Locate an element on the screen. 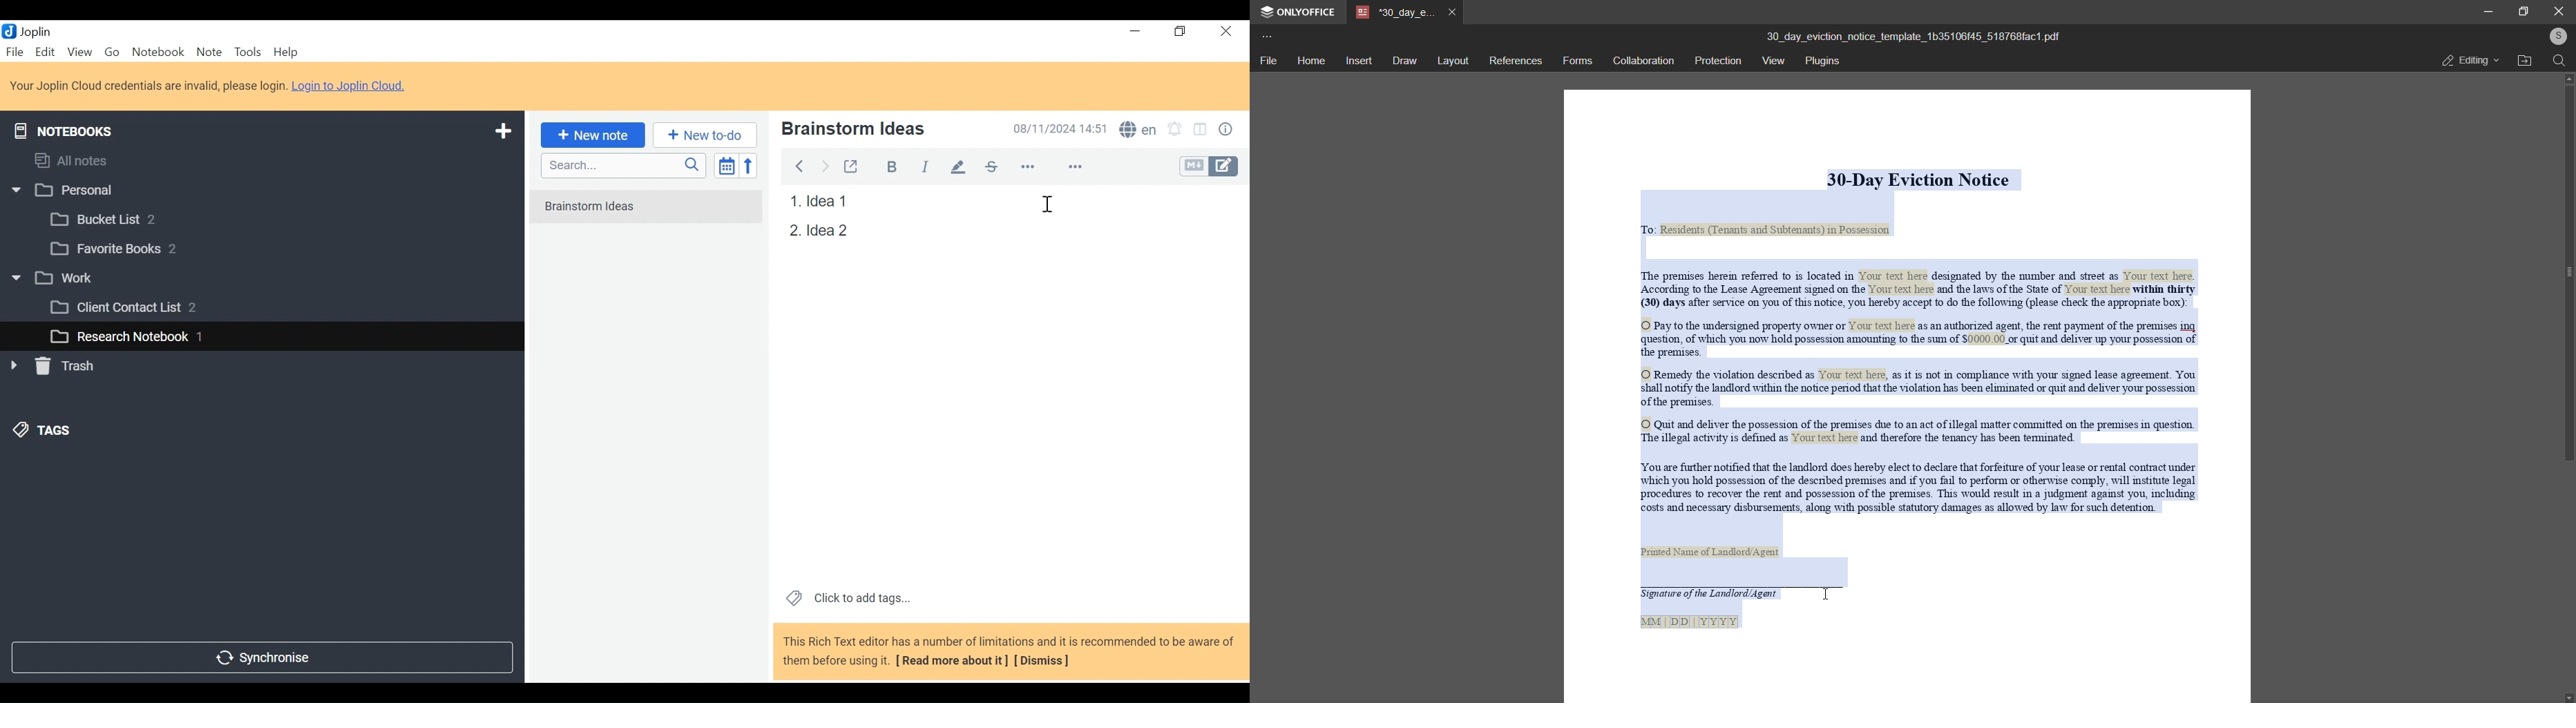 This screenshot has width=2576, height=728. All notes is located at coordinates (83, 158).